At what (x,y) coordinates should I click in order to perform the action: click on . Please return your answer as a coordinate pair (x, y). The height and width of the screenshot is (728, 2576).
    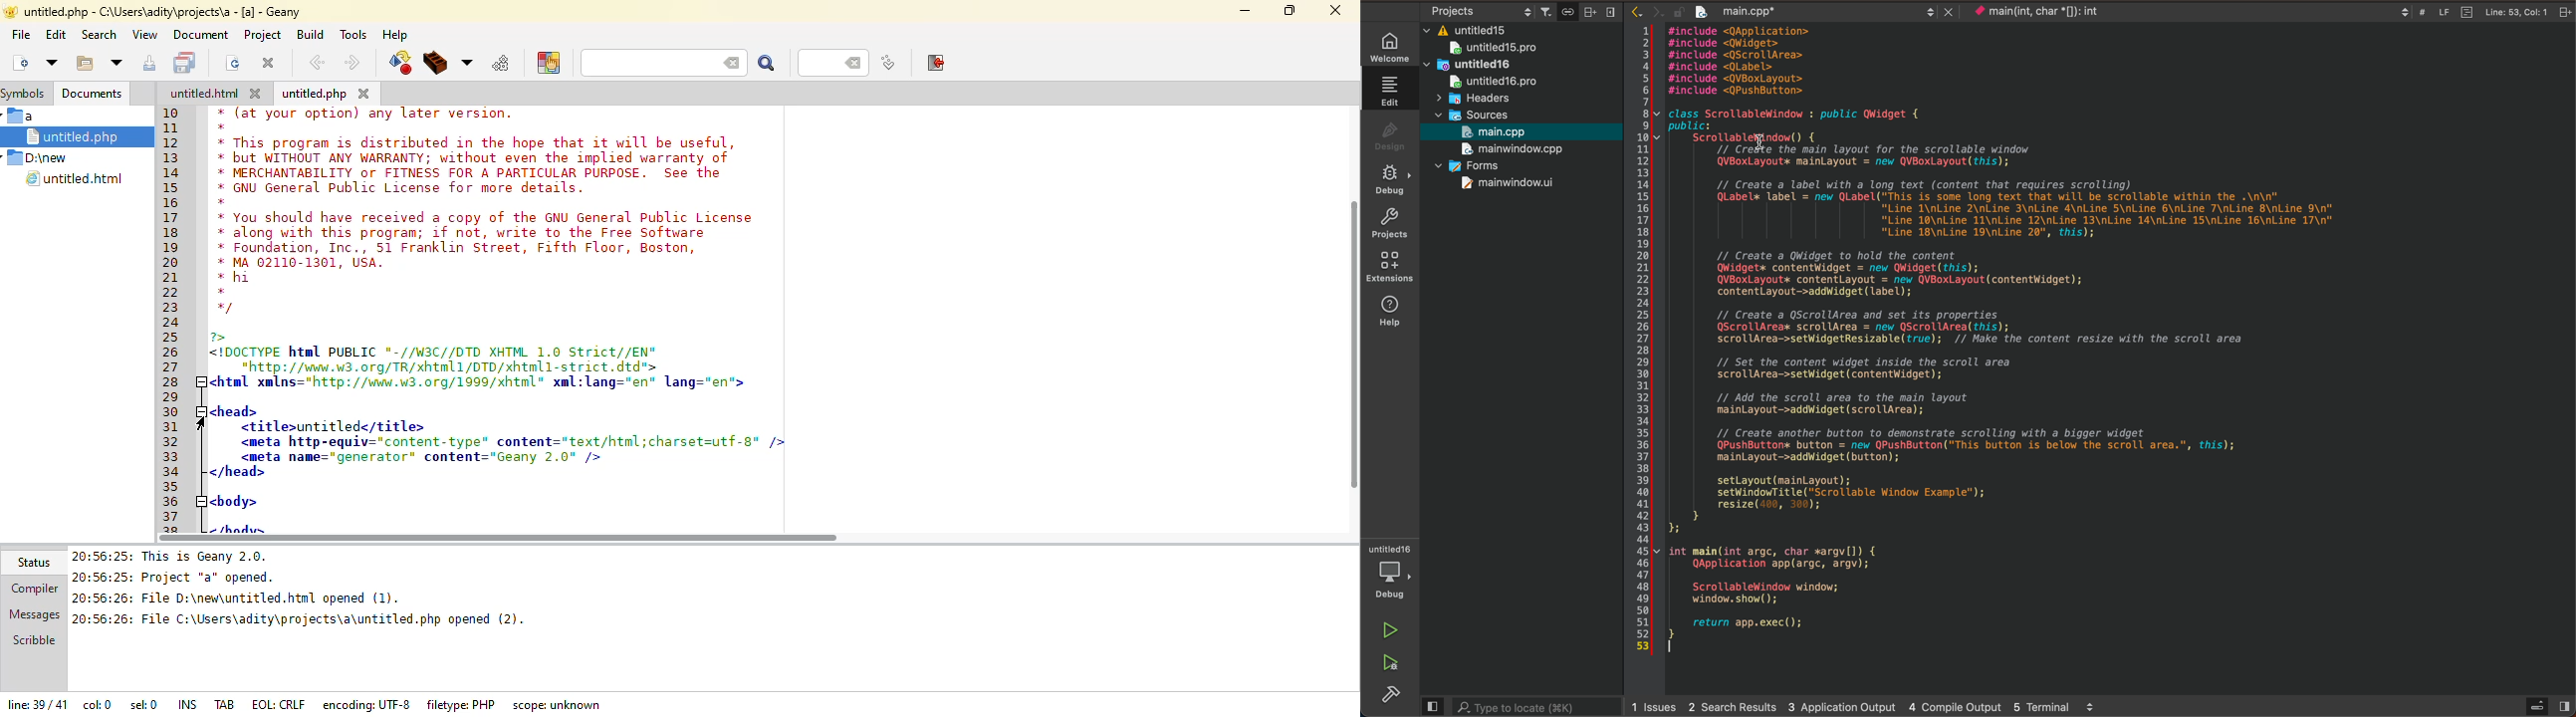
    Looking at the image, I should click on (1568, 12).